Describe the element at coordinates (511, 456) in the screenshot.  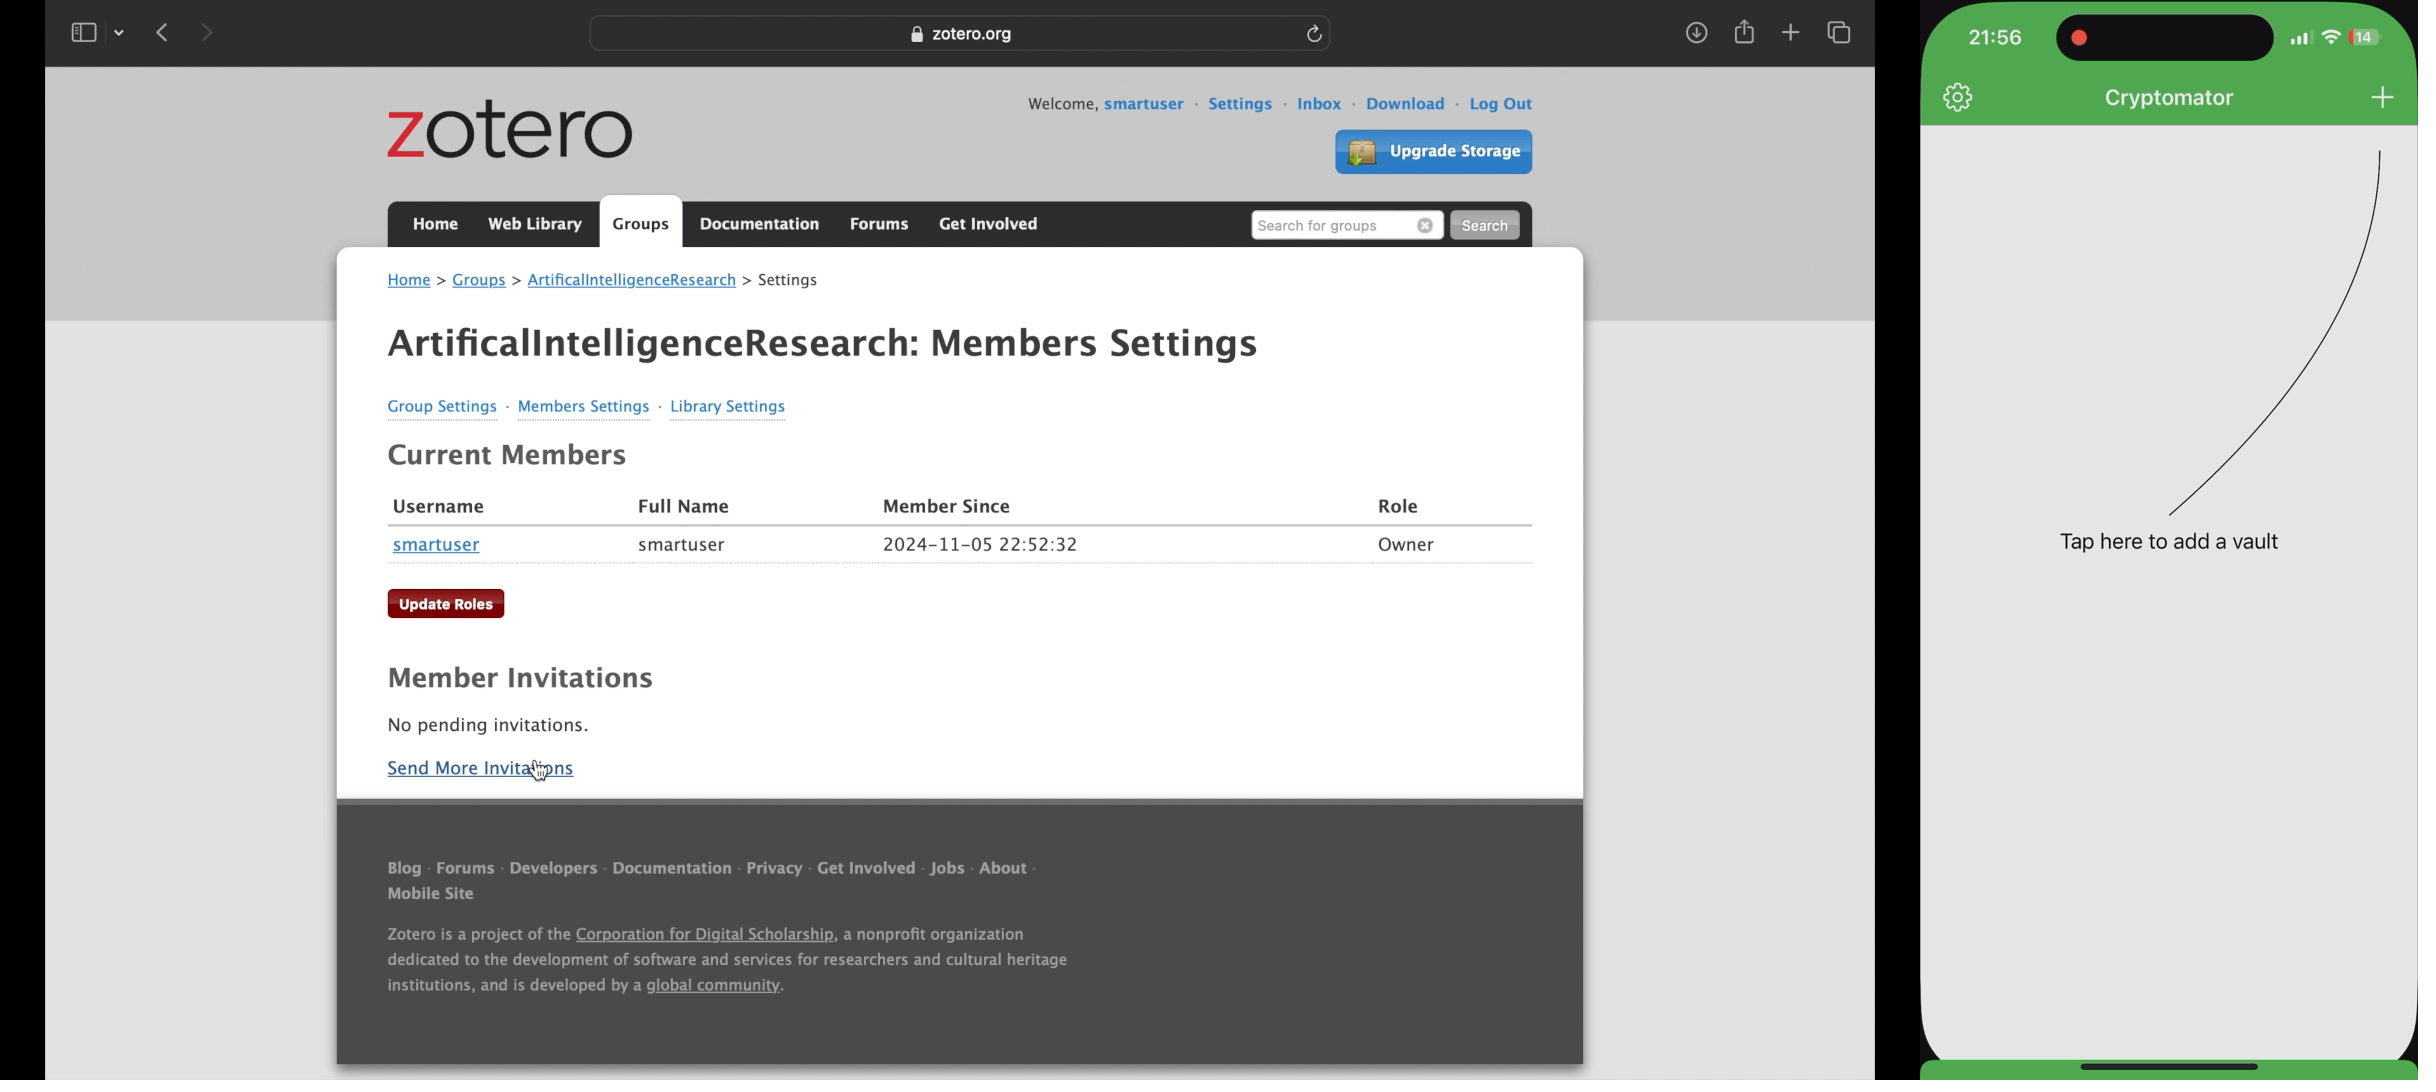
I see `current members` at that location.